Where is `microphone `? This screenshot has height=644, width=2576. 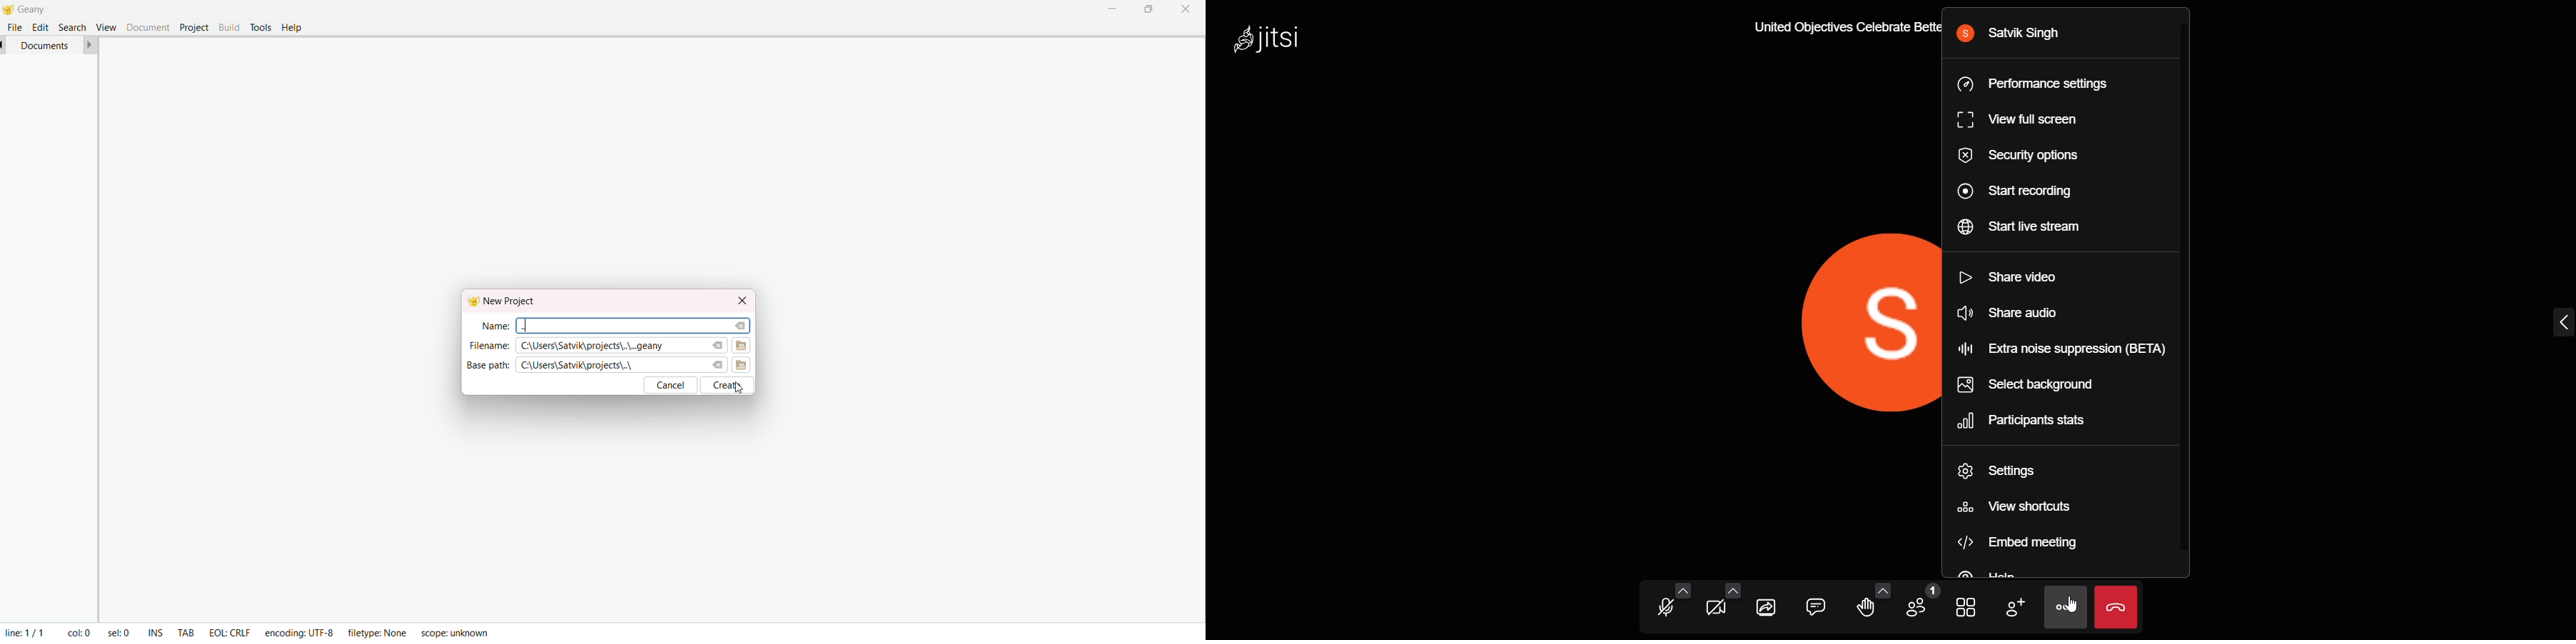 microphone  is located at coordinates (1667, 610).